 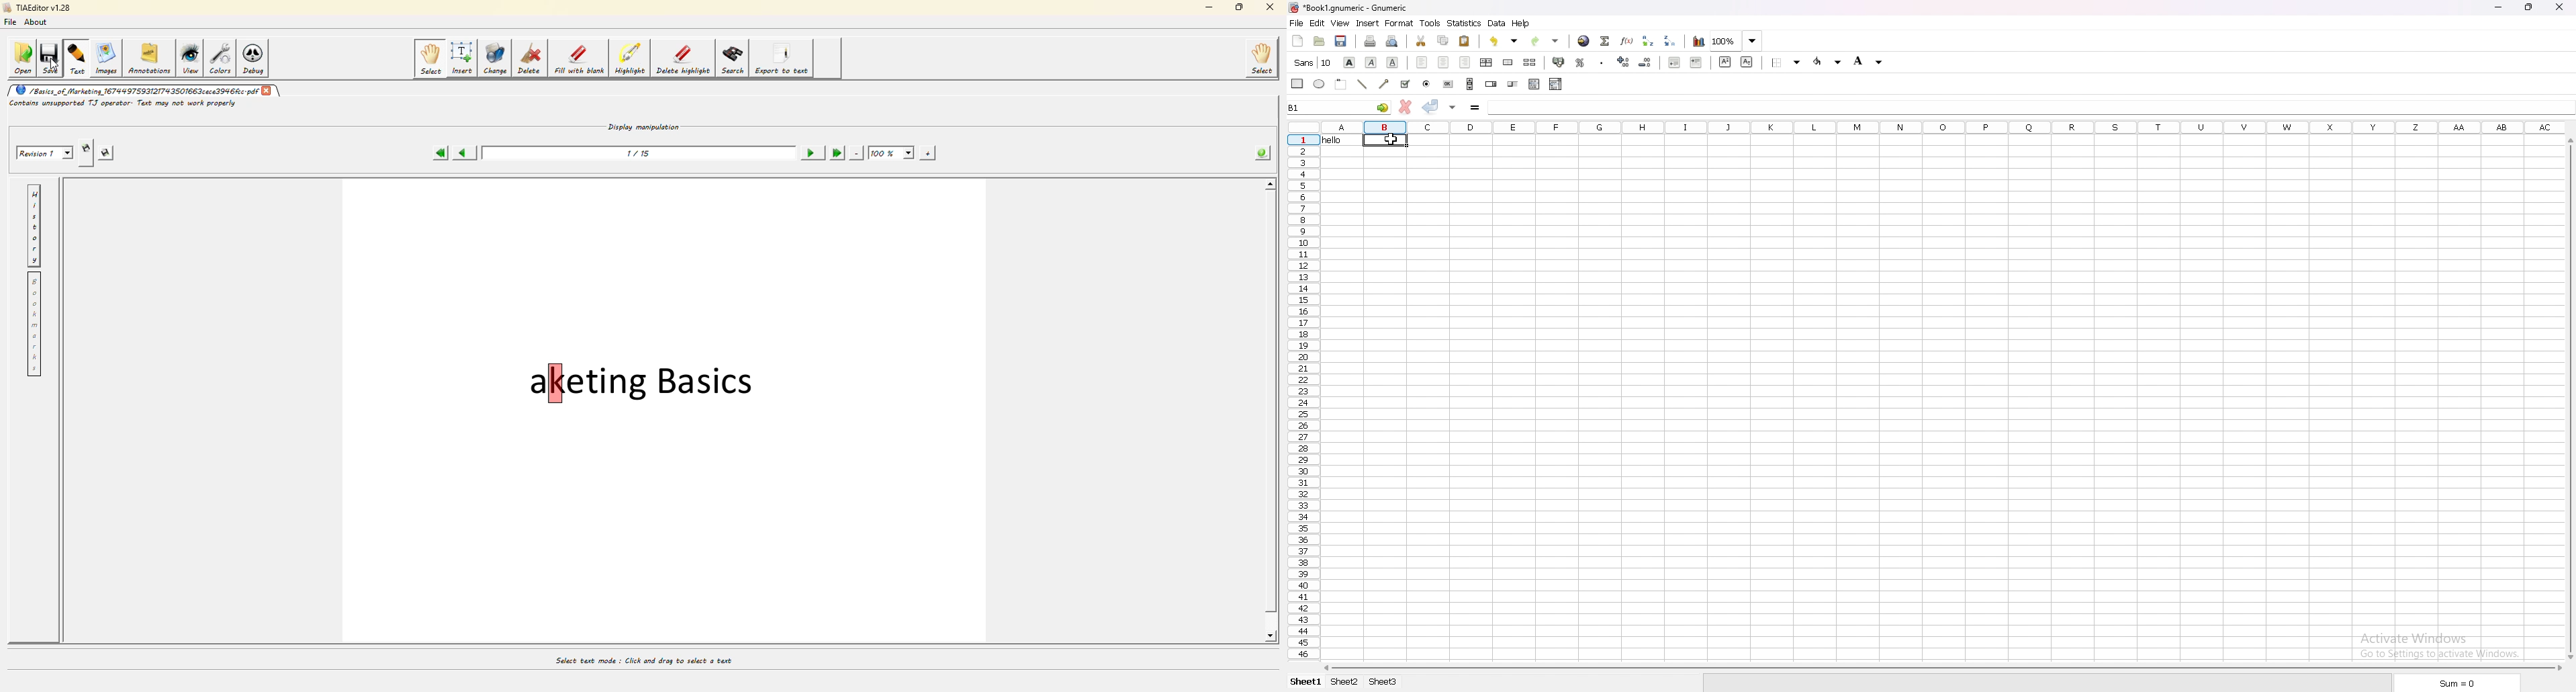 I want to click on function, so click(x=1627, y=40).